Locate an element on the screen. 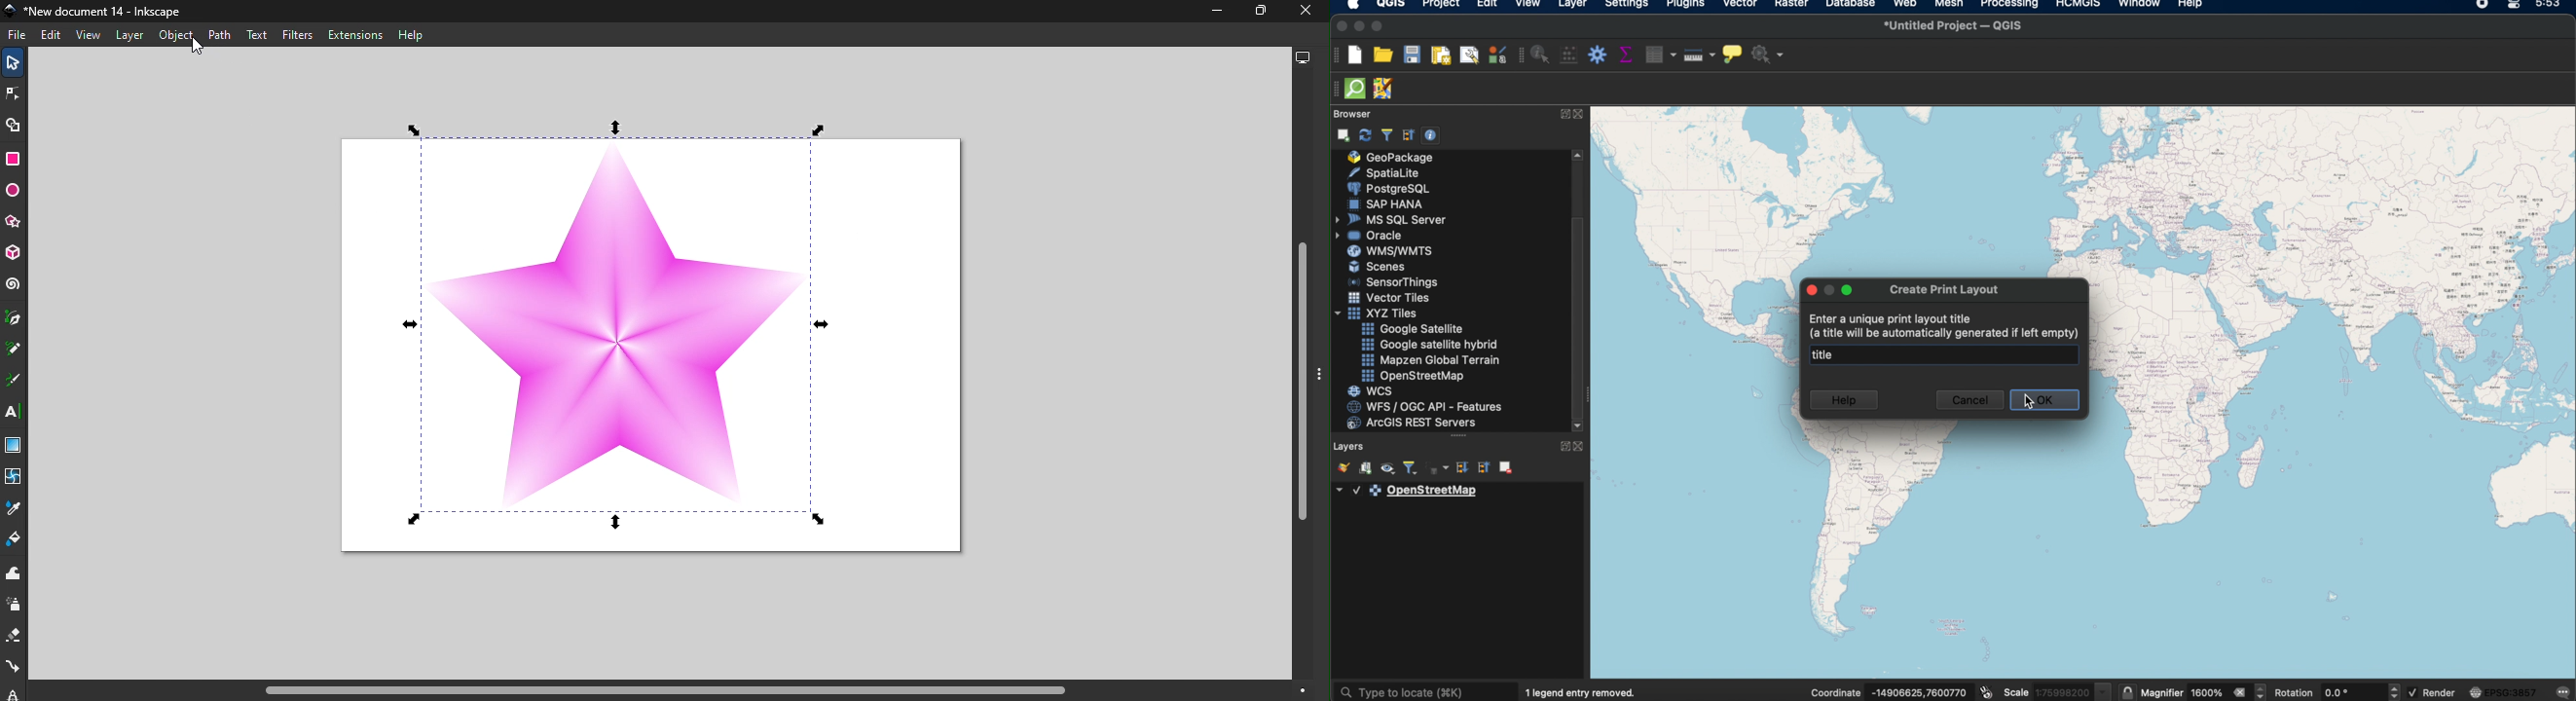  File is located at coordinates (19, 37).